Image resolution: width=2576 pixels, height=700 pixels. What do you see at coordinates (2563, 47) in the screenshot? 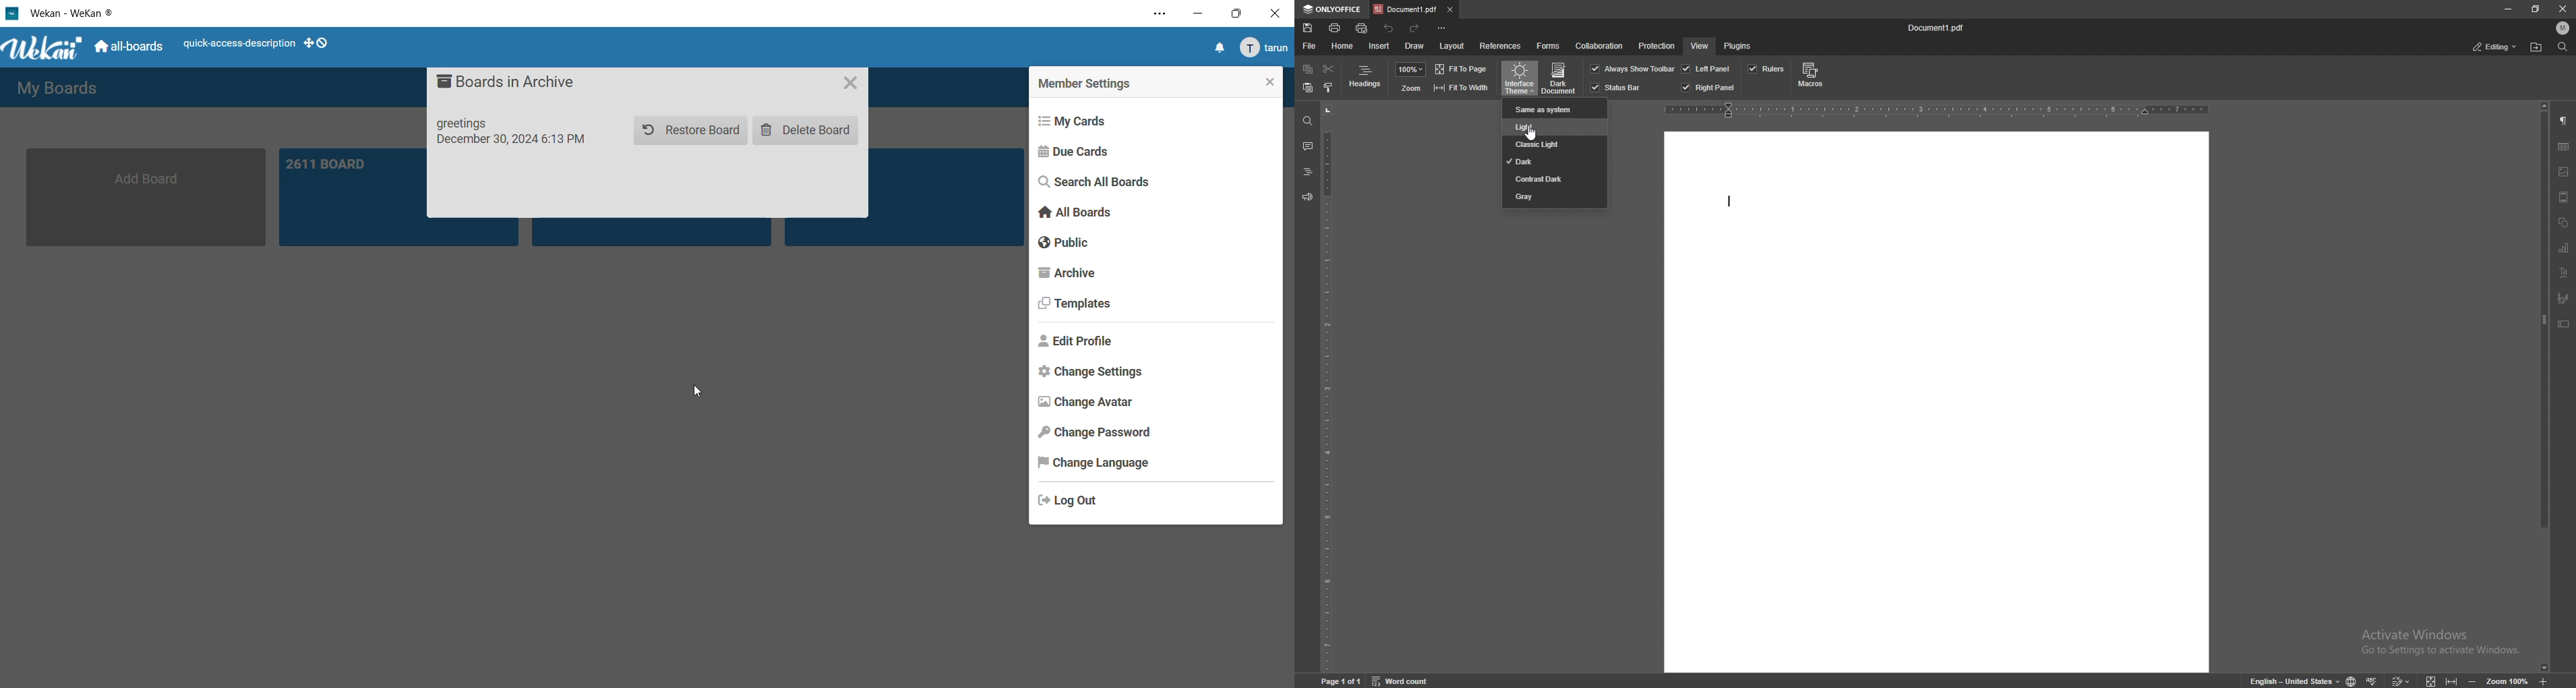
I see `find` at bounding box center [2563, 47].